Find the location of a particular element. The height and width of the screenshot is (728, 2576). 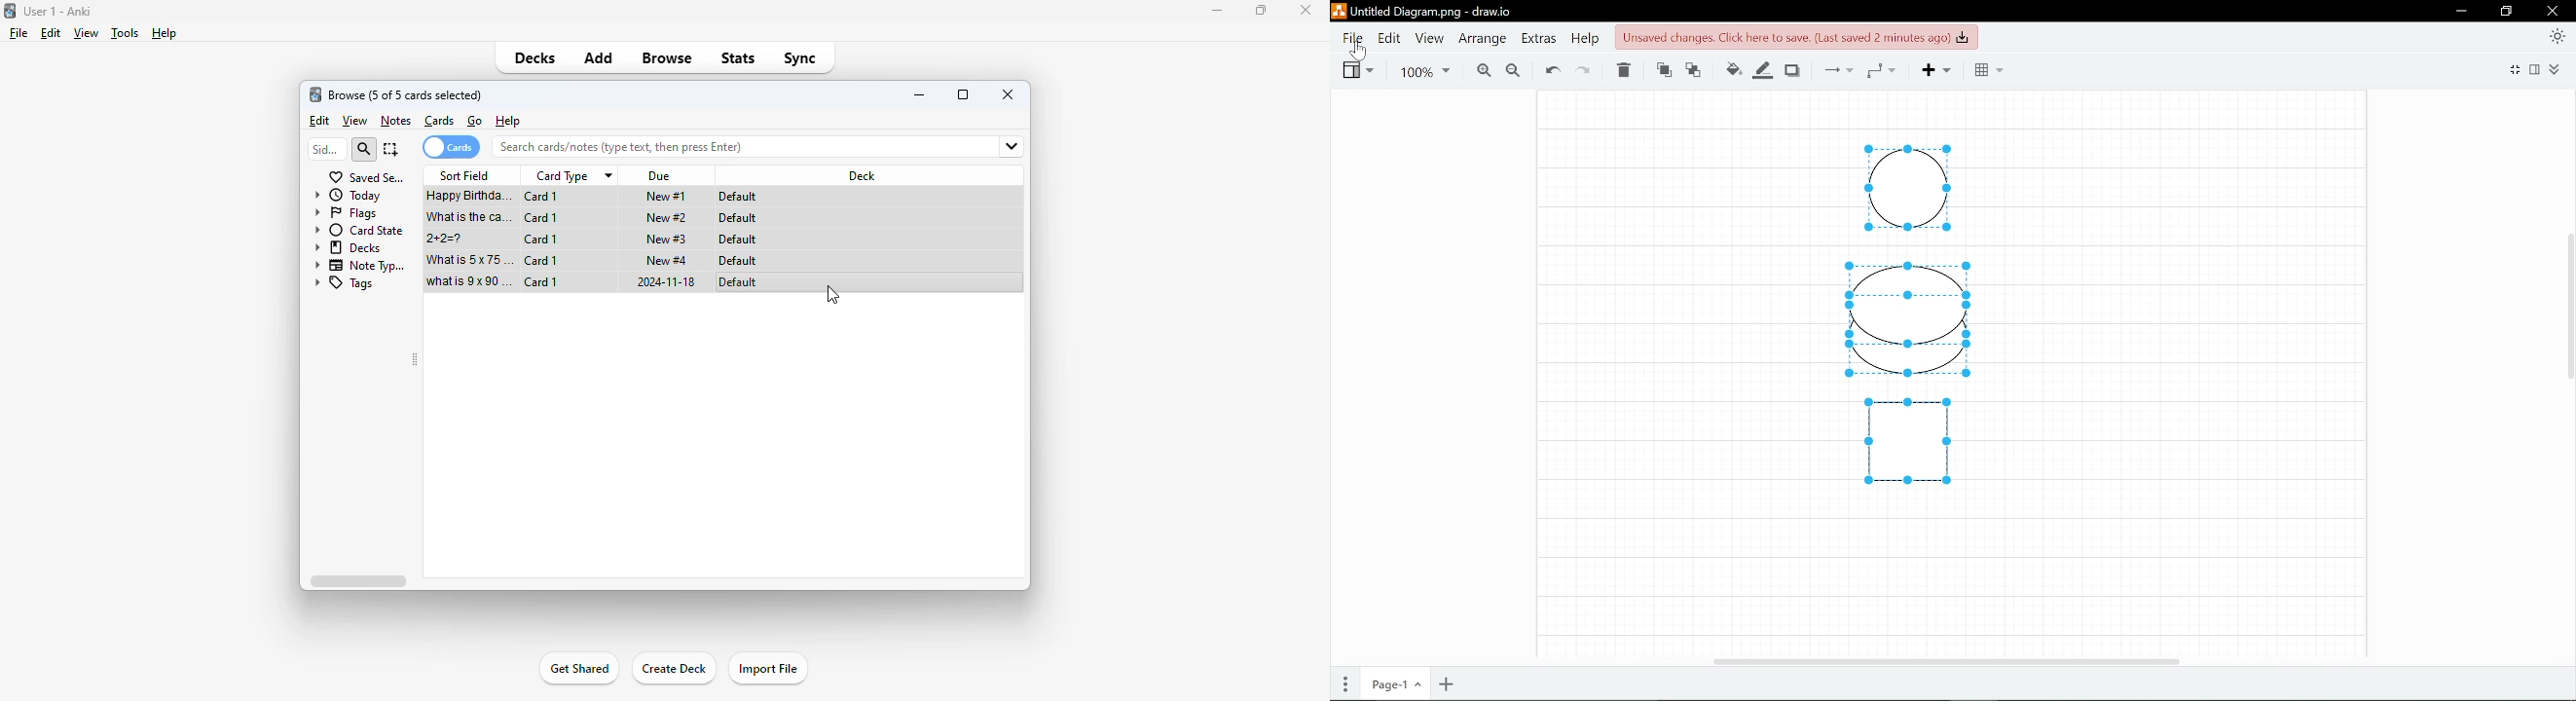

flags is located at coordinates (346, 213).